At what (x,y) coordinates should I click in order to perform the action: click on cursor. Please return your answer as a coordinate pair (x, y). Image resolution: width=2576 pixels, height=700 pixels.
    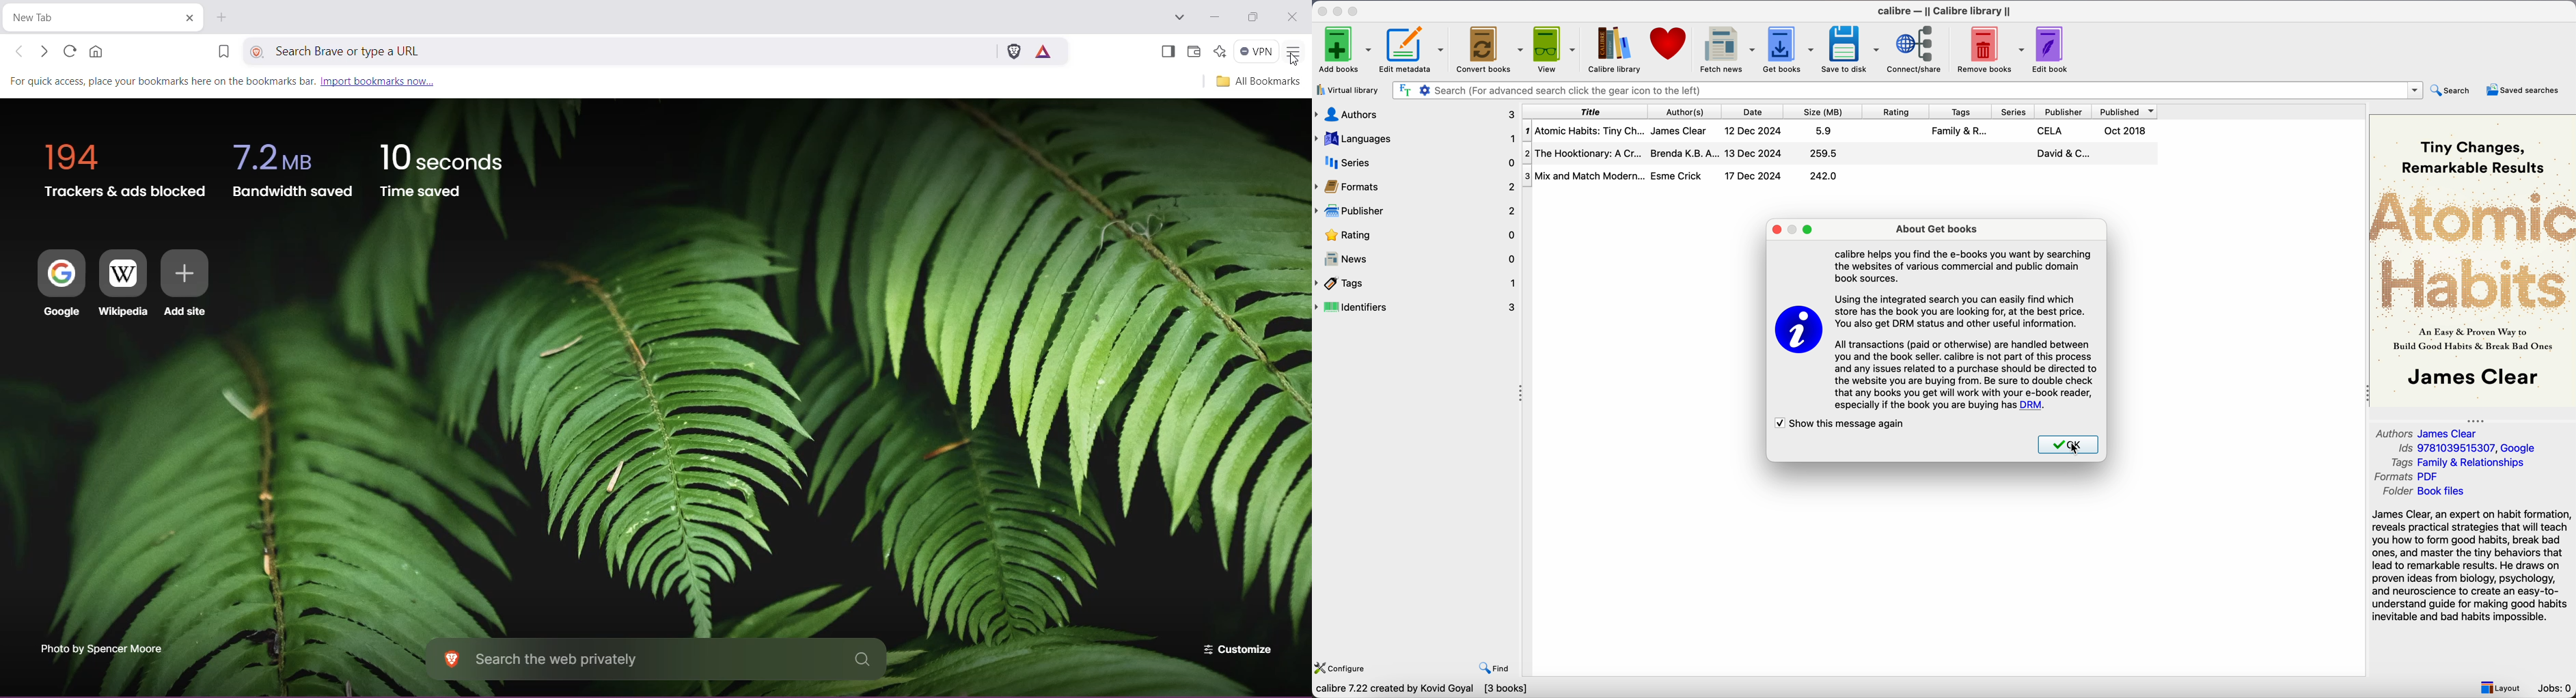
    Looking at the image, I should click on (2074, 449).